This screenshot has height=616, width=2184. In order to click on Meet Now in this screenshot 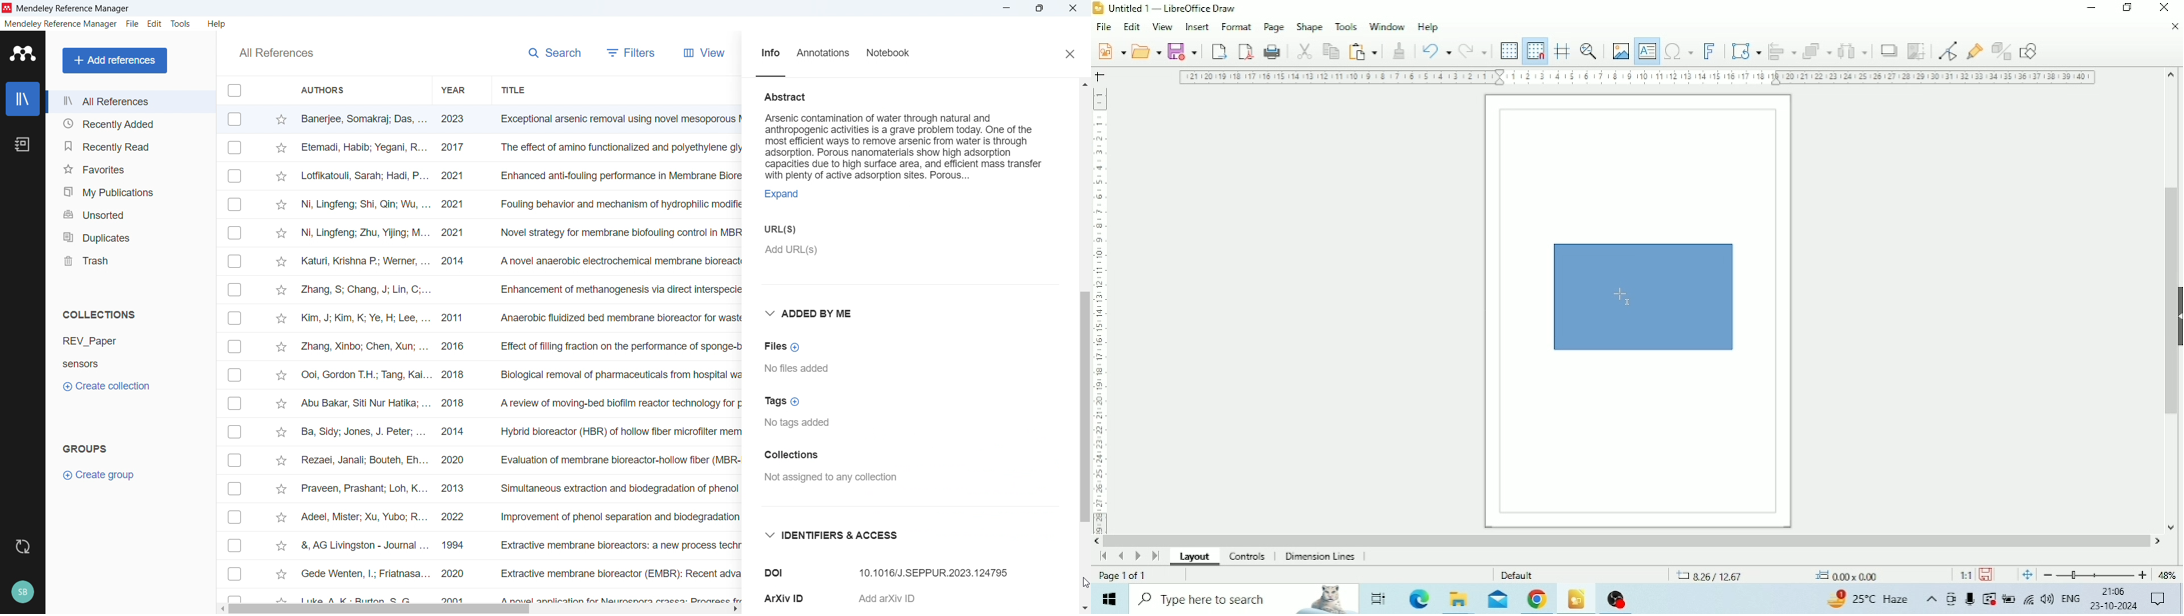, I will do `click(1951, 599)`.